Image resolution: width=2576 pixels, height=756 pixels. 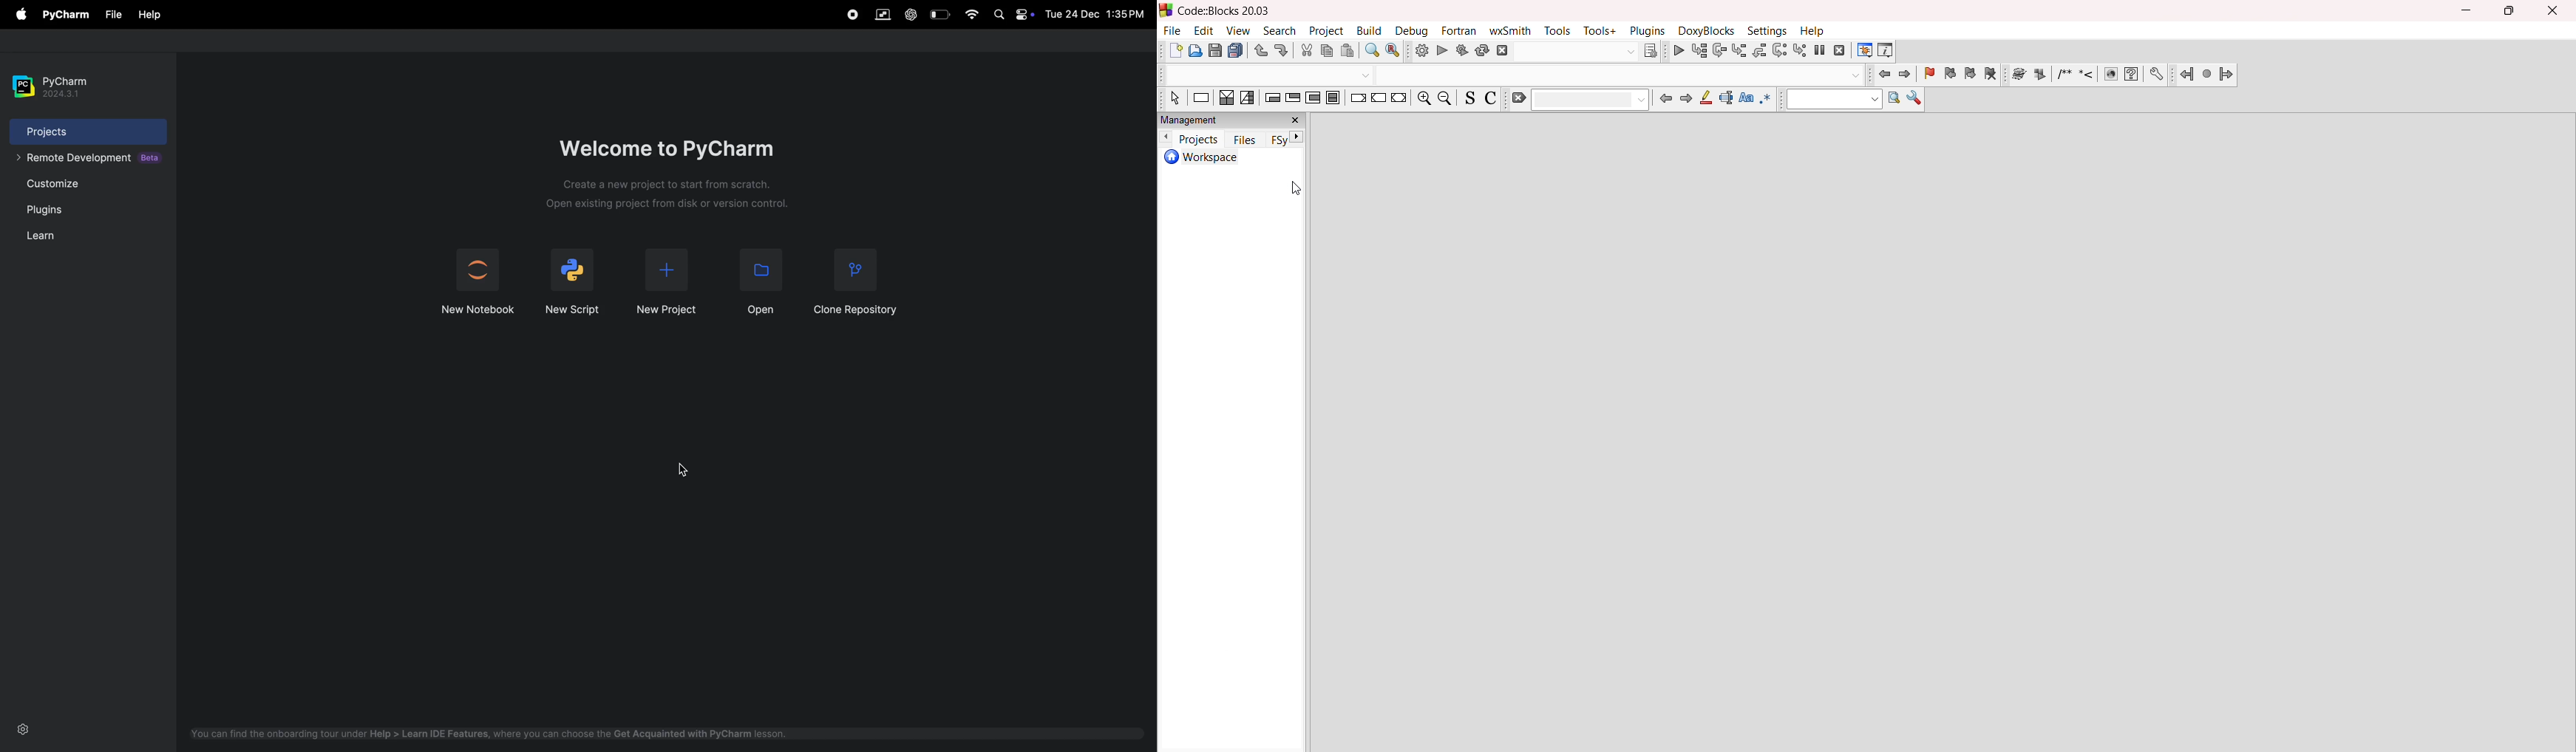 I want to click on Show options window, so click(x=1914, y=101).